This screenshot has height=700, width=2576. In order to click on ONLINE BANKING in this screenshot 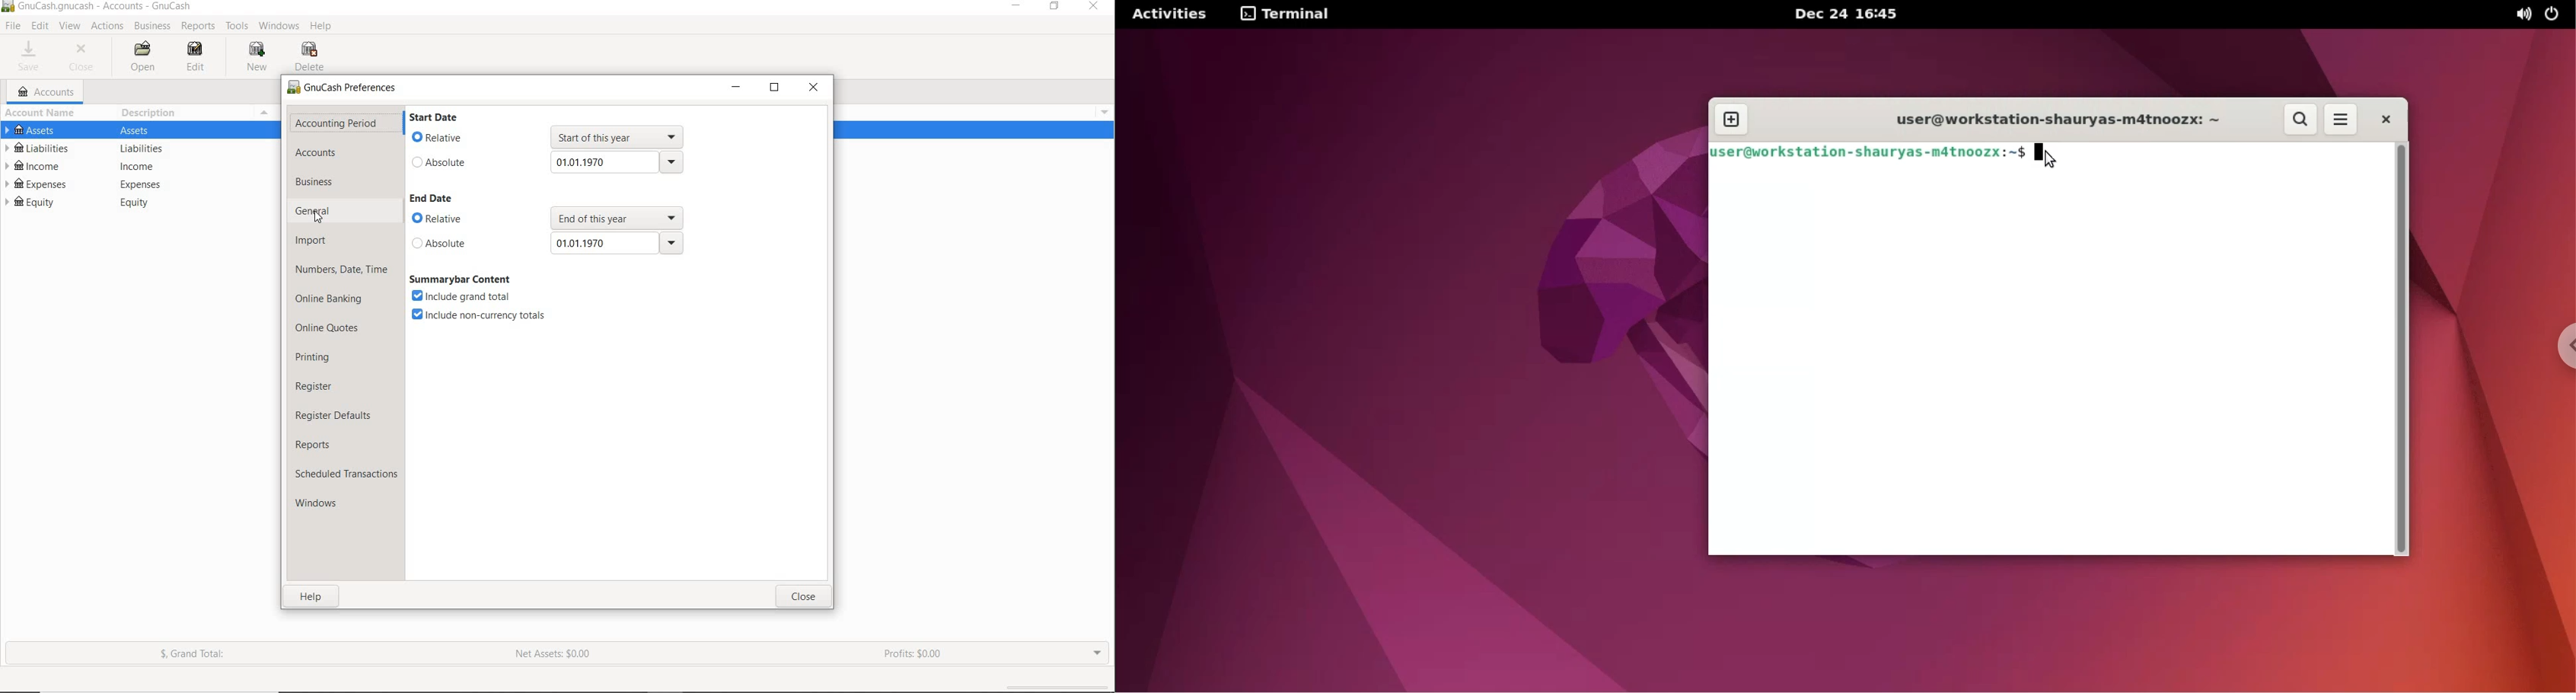, I will do `click(333, 299)`.